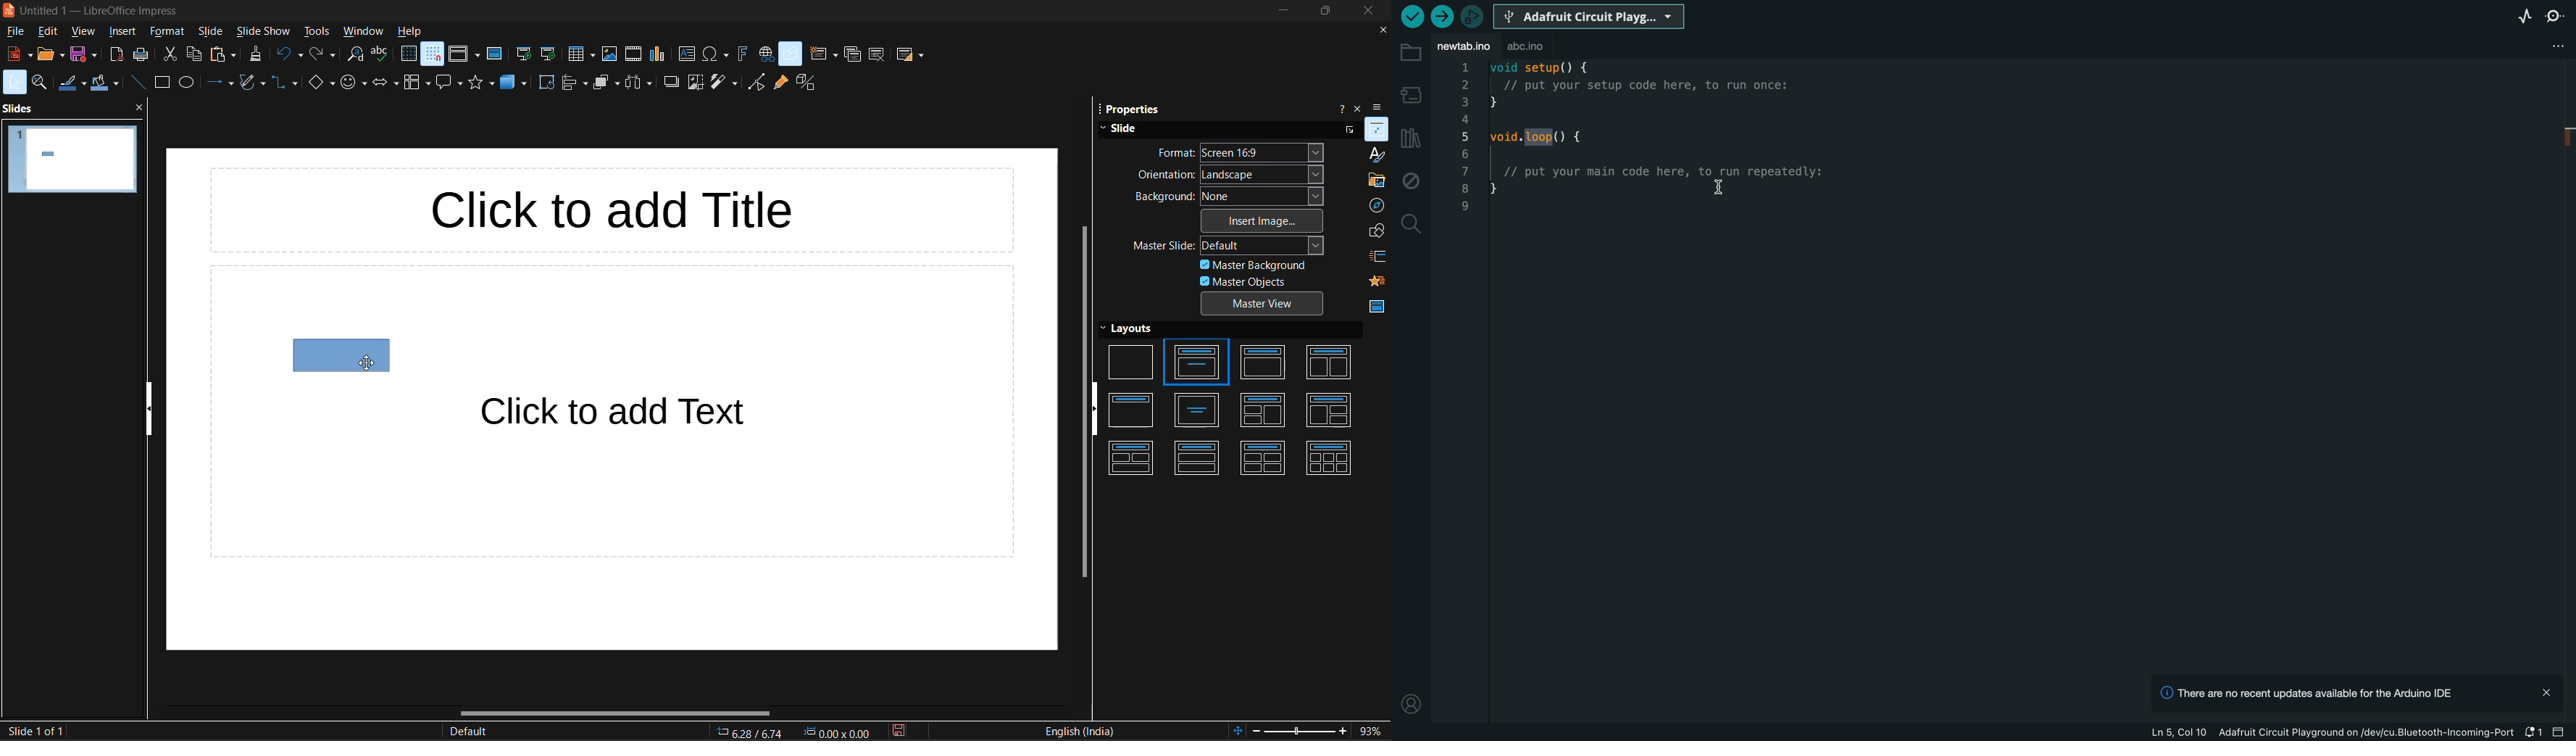 The height and width of the screenshot is (756, 2576). Describe the element at coordinates (1276, 13) in the screenshot. I see `minimize` at that location.